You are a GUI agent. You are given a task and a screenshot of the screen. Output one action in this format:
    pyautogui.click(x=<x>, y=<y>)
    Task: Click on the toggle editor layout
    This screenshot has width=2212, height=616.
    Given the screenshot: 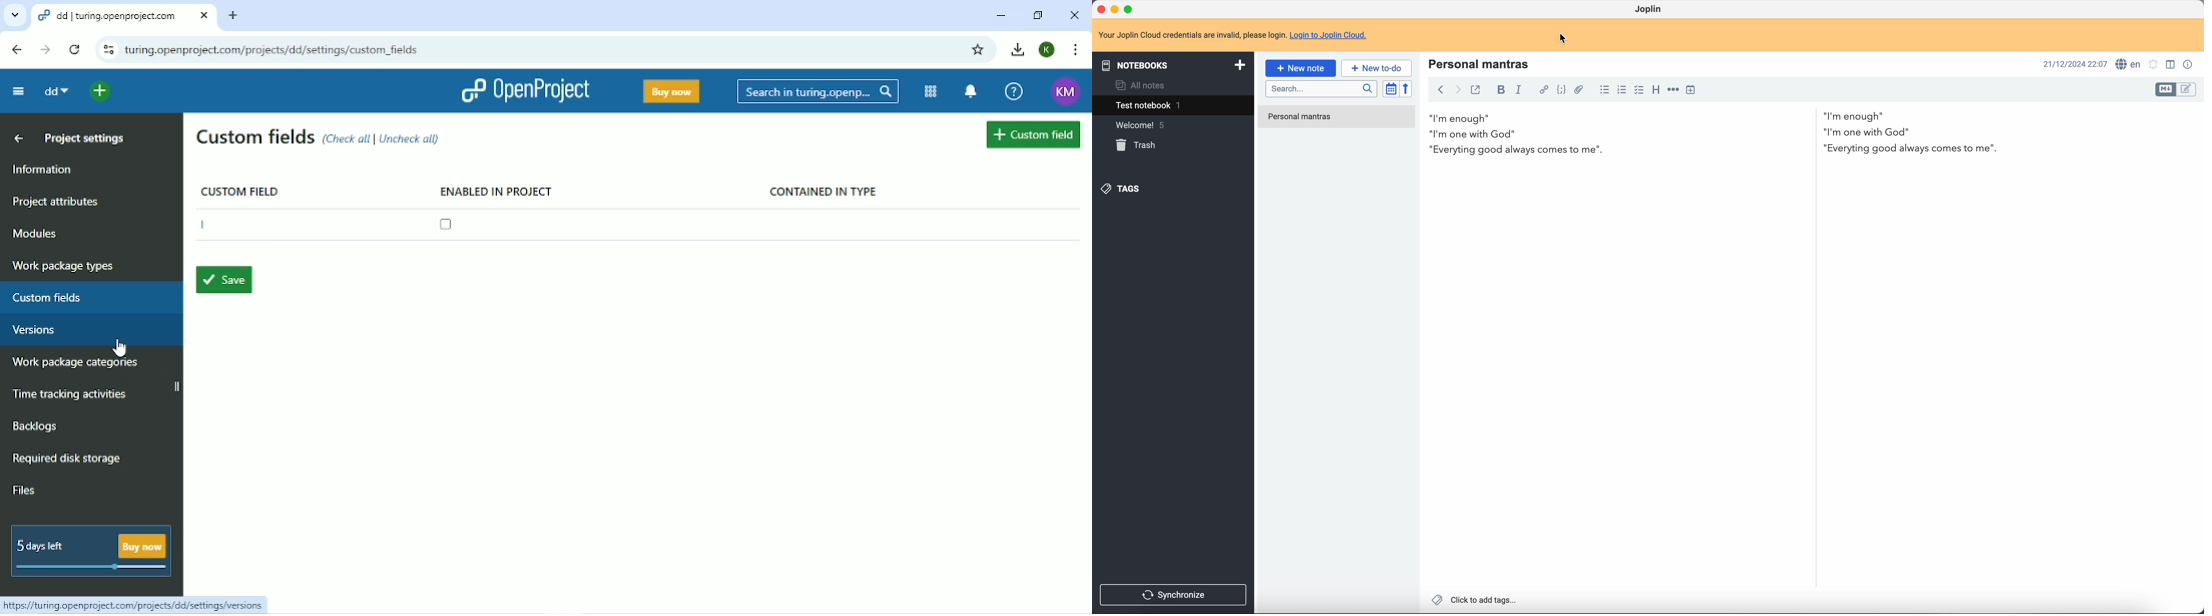 What is the action you would take?
    pyautogui.click(x=2173, y=64)
    